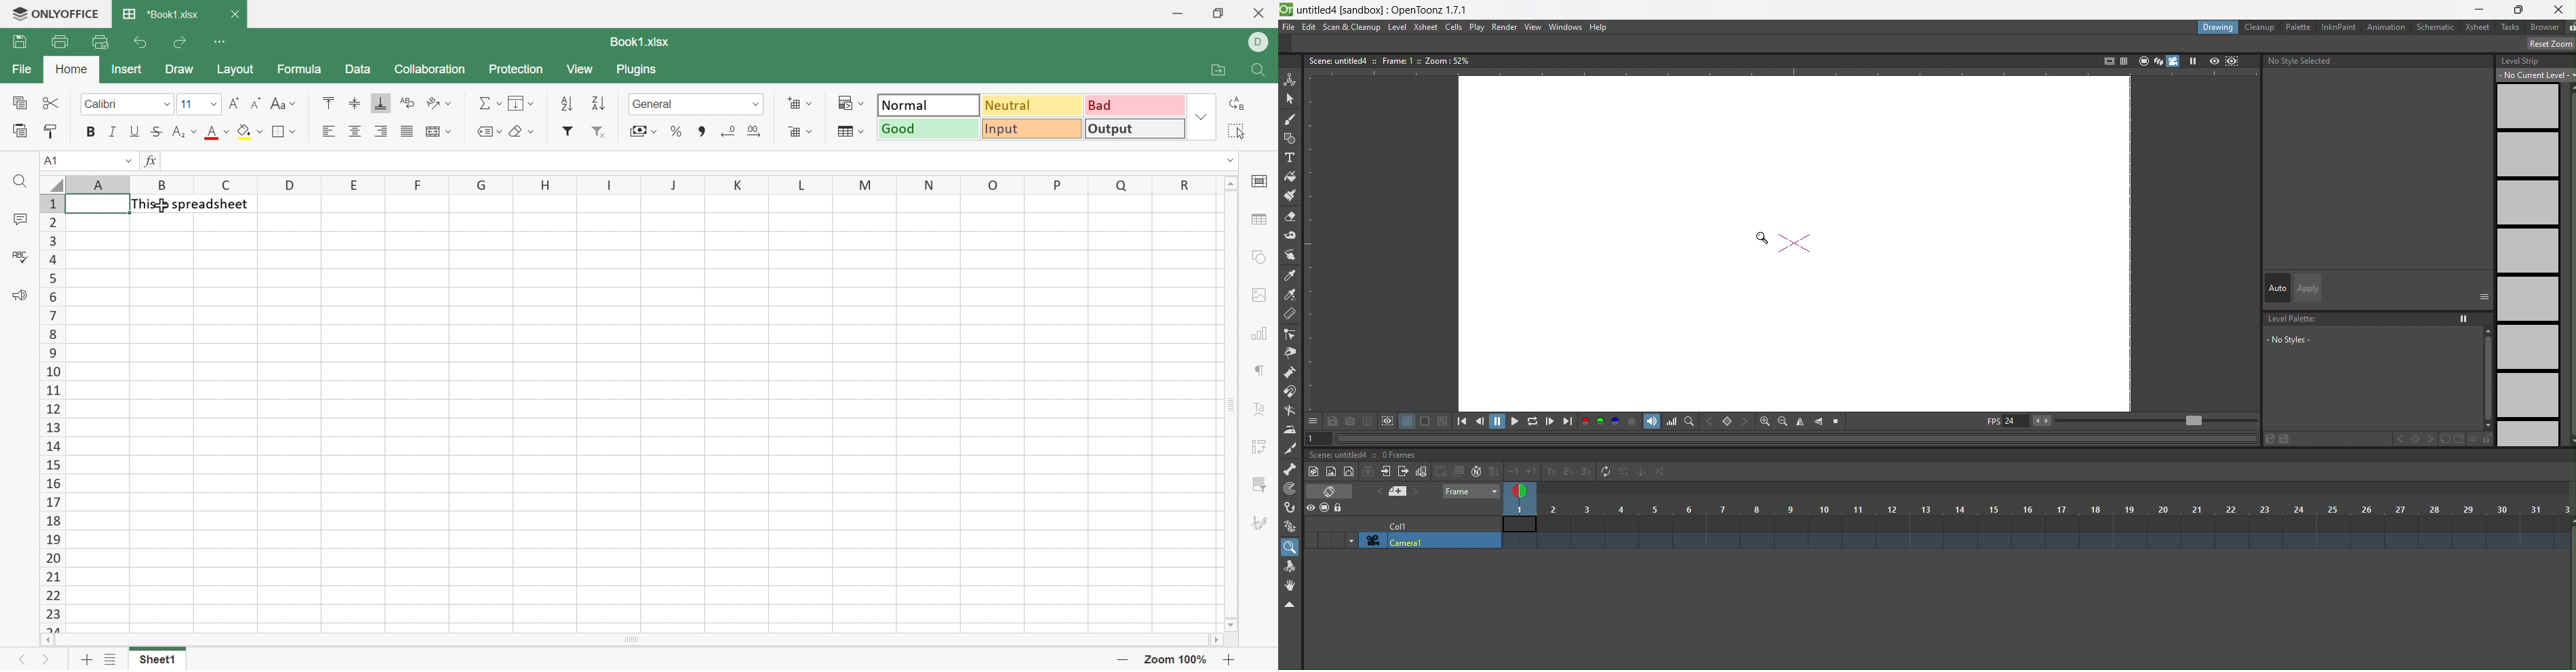 This screenshot has height=672, width=2576. I want to click on refresh, so click(1604, 473).